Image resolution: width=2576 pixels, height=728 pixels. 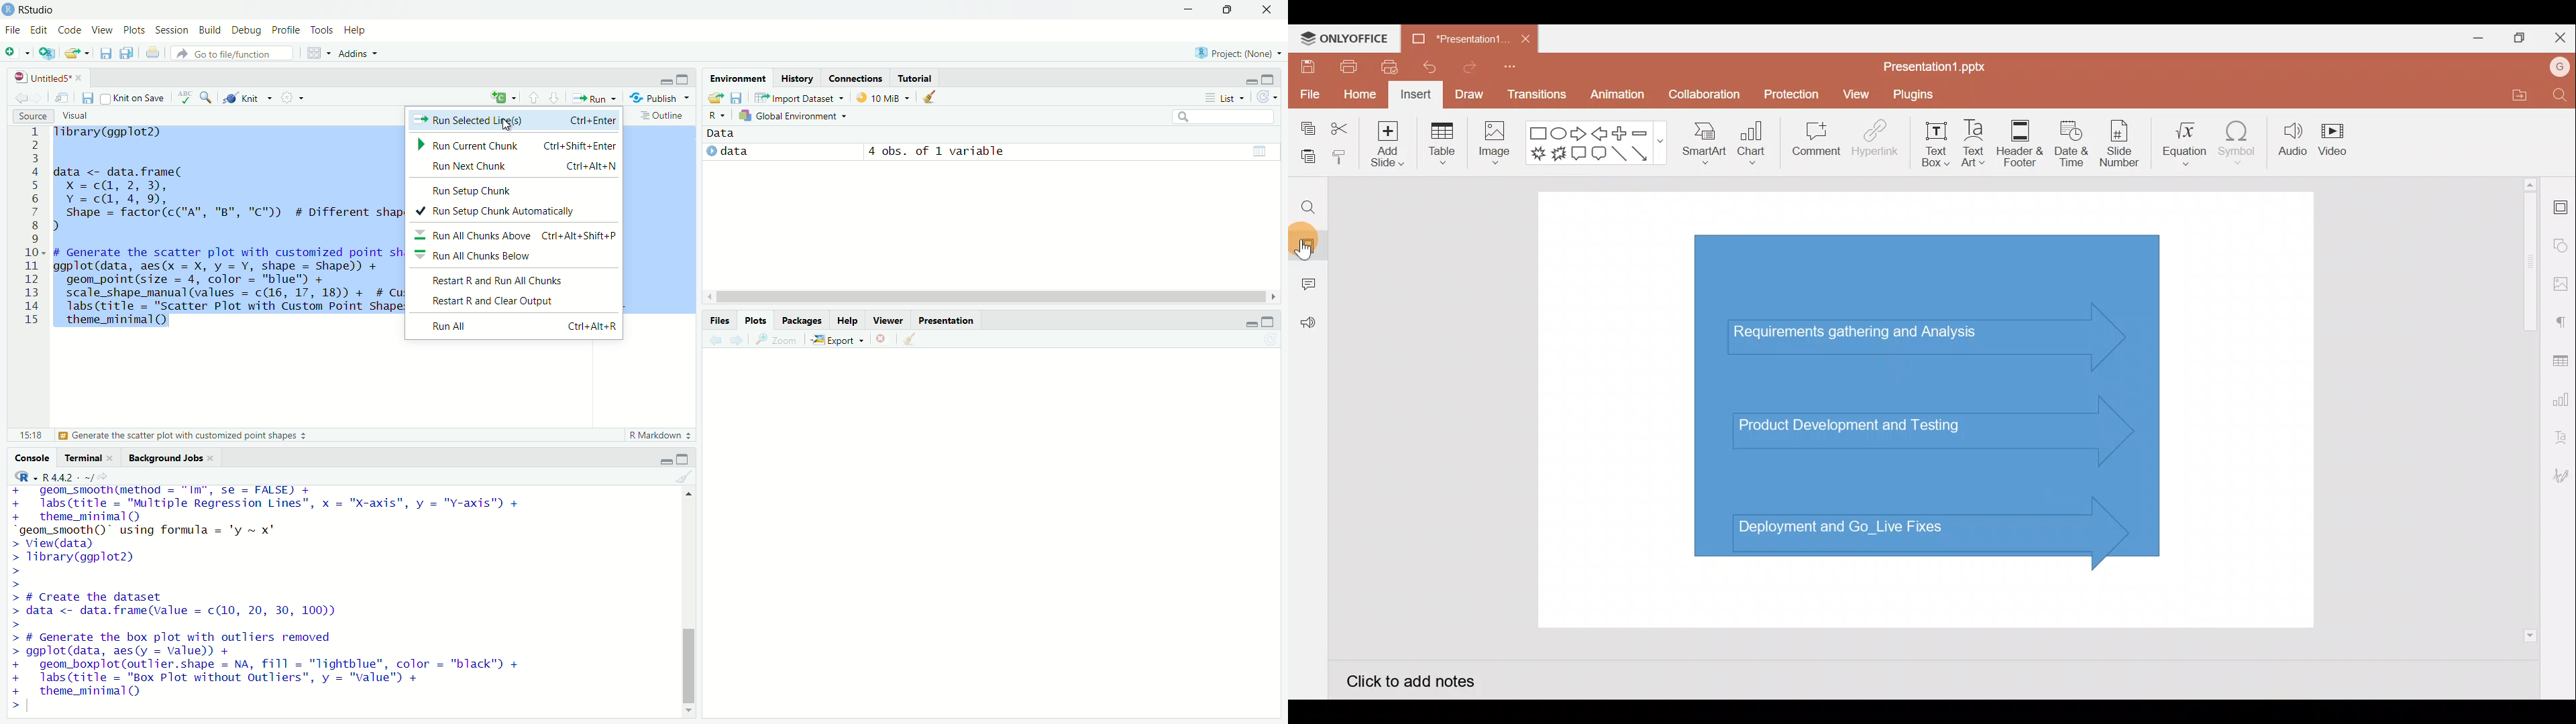 What do you see at coordinates (1466, 70) in the screenshot?
I see `Redo` at bounding box center [1466, 70].